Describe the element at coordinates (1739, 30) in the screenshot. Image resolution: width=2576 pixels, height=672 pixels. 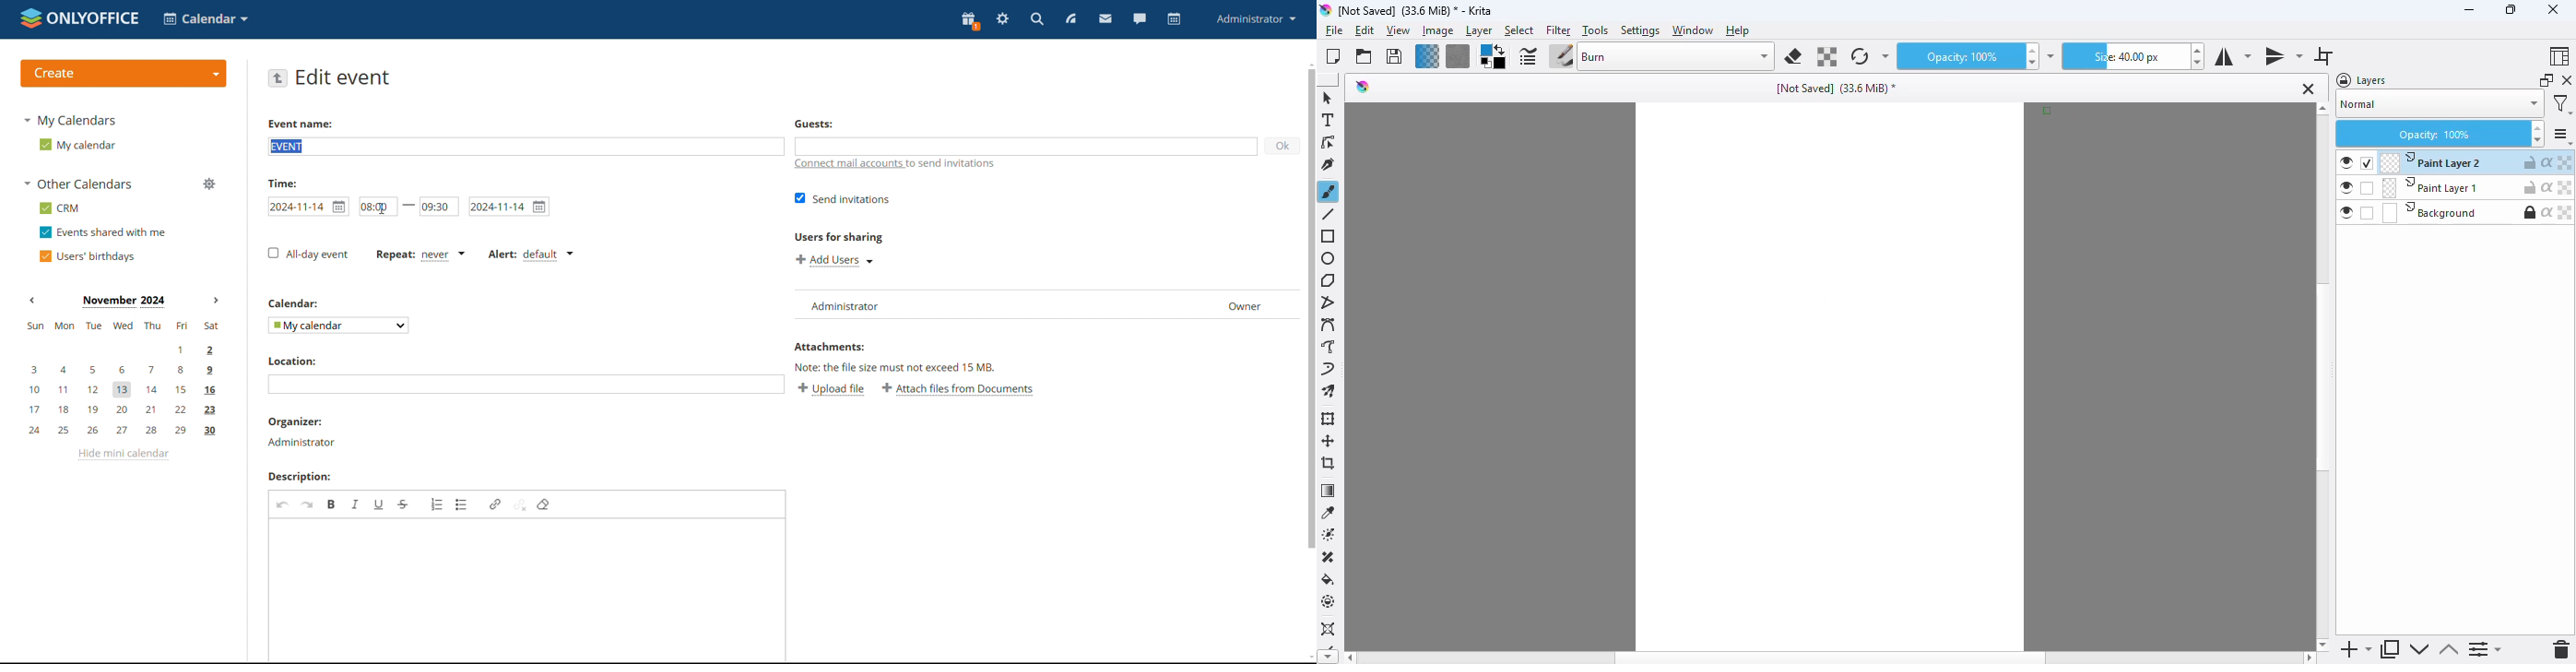
I see `help` at that location.